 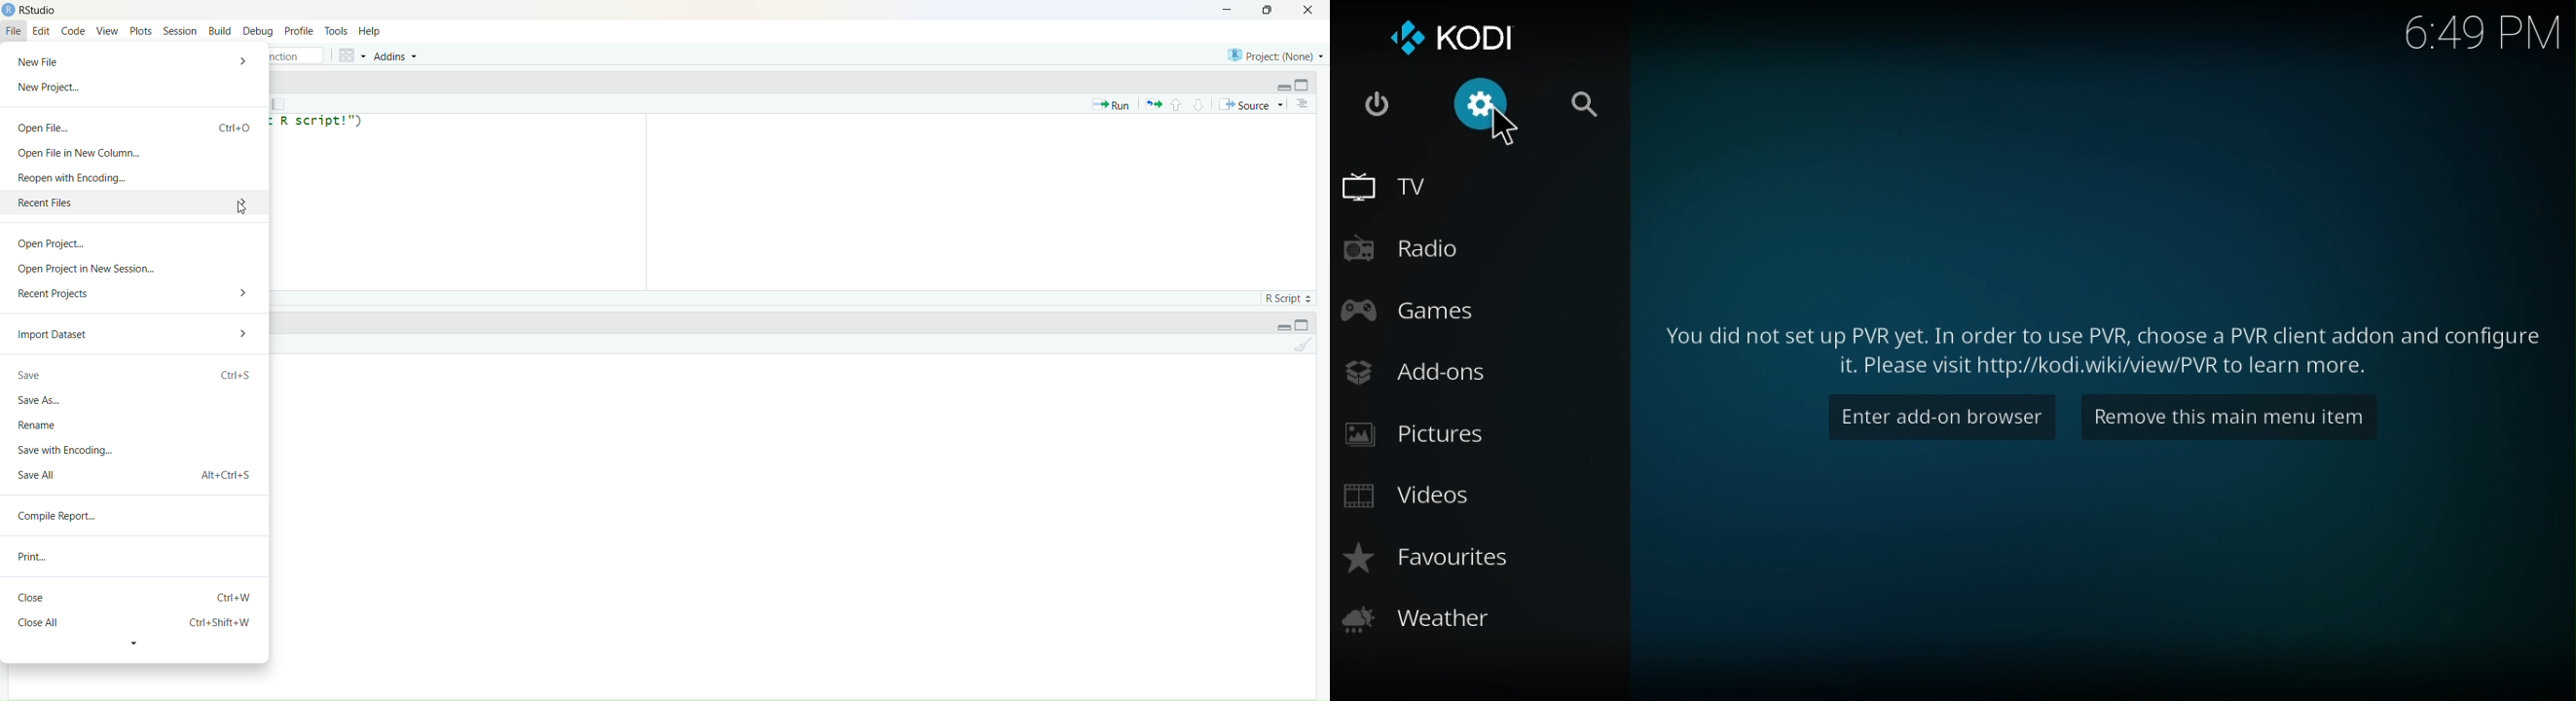 What do you see at coordinates (397, 56) in the screenshot?
I see `Addins` at bounding box center [397, 56].